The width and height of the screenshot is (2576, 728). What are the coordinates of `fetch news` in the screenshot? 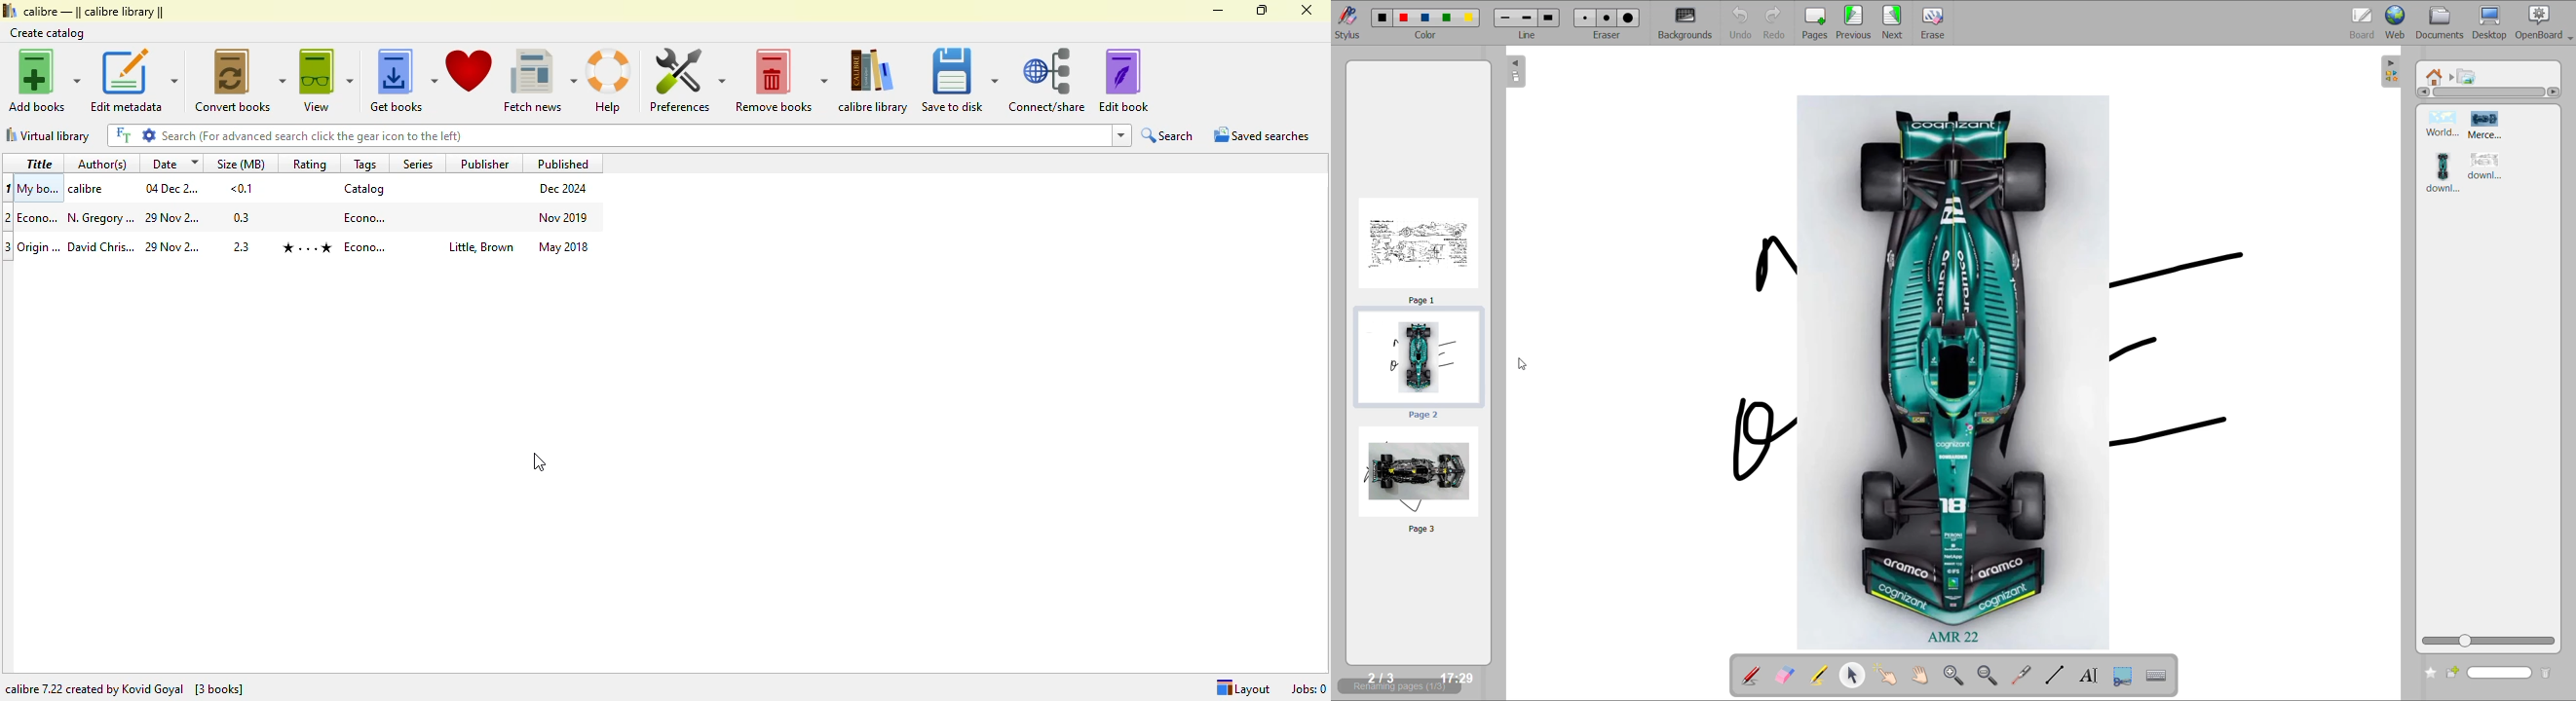 It's located at (539, 80).